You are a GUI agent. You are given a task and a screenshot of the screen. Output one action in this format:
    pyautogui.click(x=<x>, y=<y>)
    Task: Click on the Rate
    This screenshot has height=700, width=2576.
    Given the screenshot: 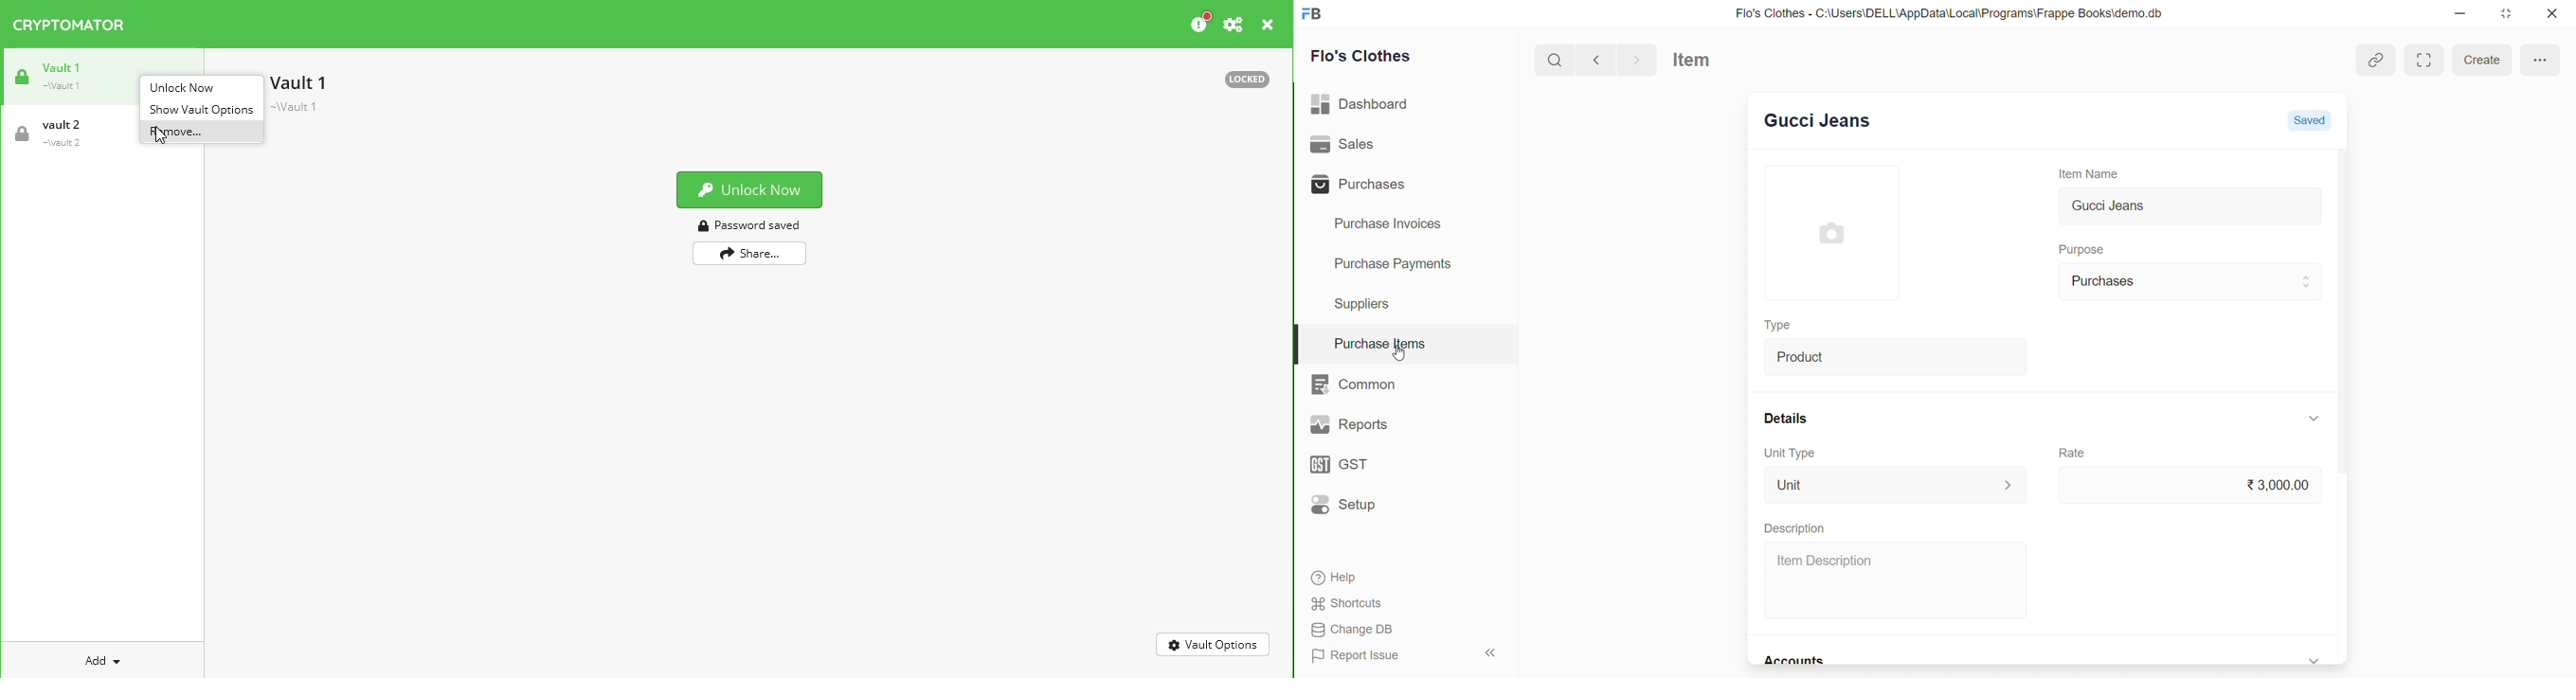 What is the action you would take?
    pyautogui.click(x=2074, y=453)
    